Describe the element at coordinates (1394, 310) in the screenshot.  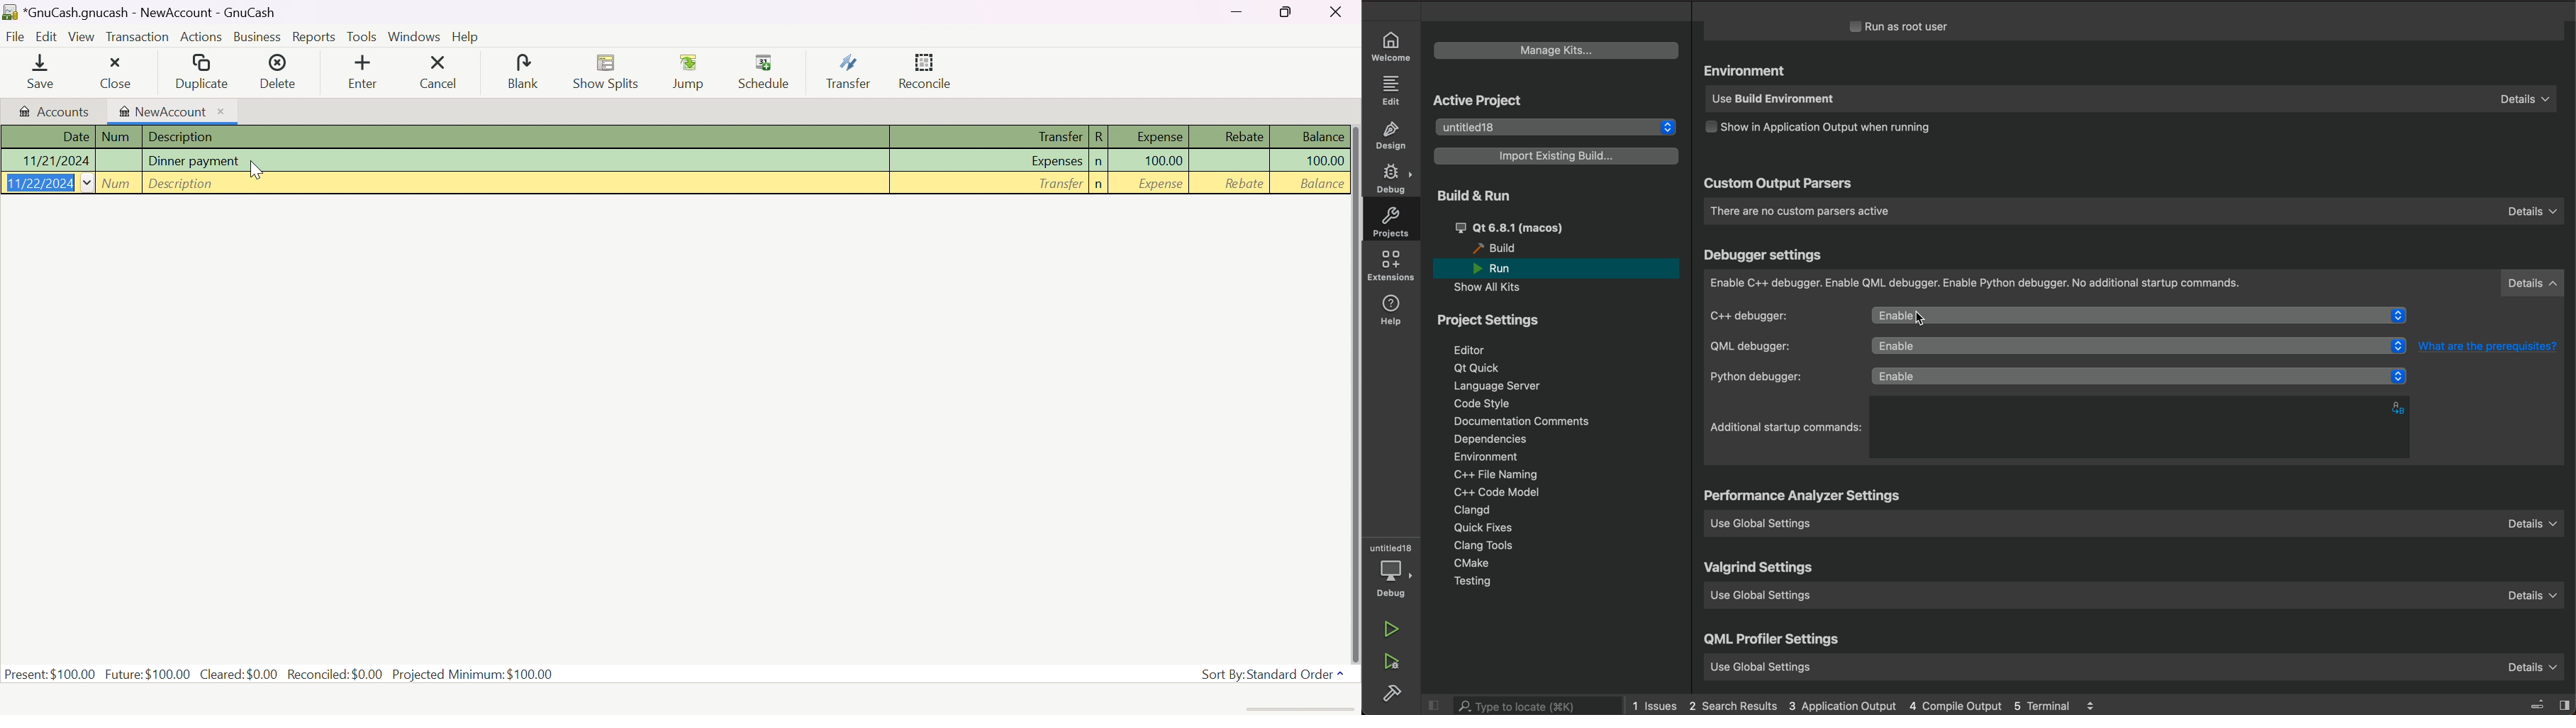
I see `help` at that location.